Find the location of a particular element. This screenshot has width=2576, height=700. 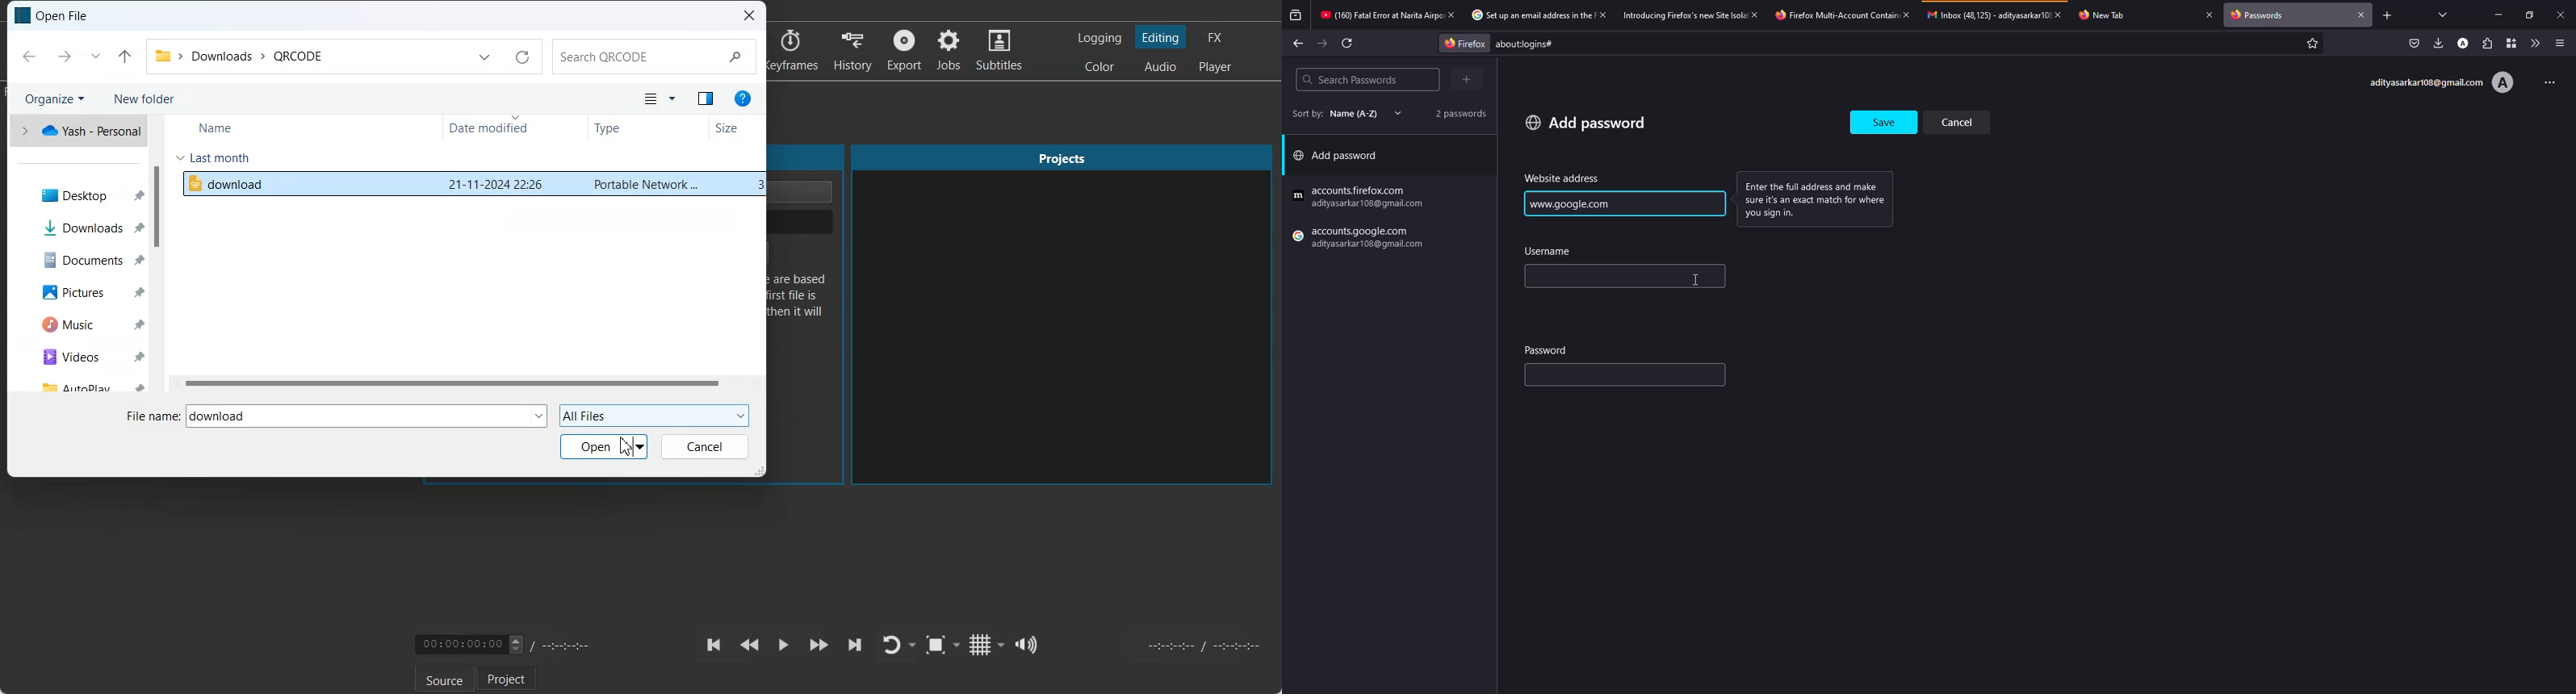

History is located at coordinates (855, 50).